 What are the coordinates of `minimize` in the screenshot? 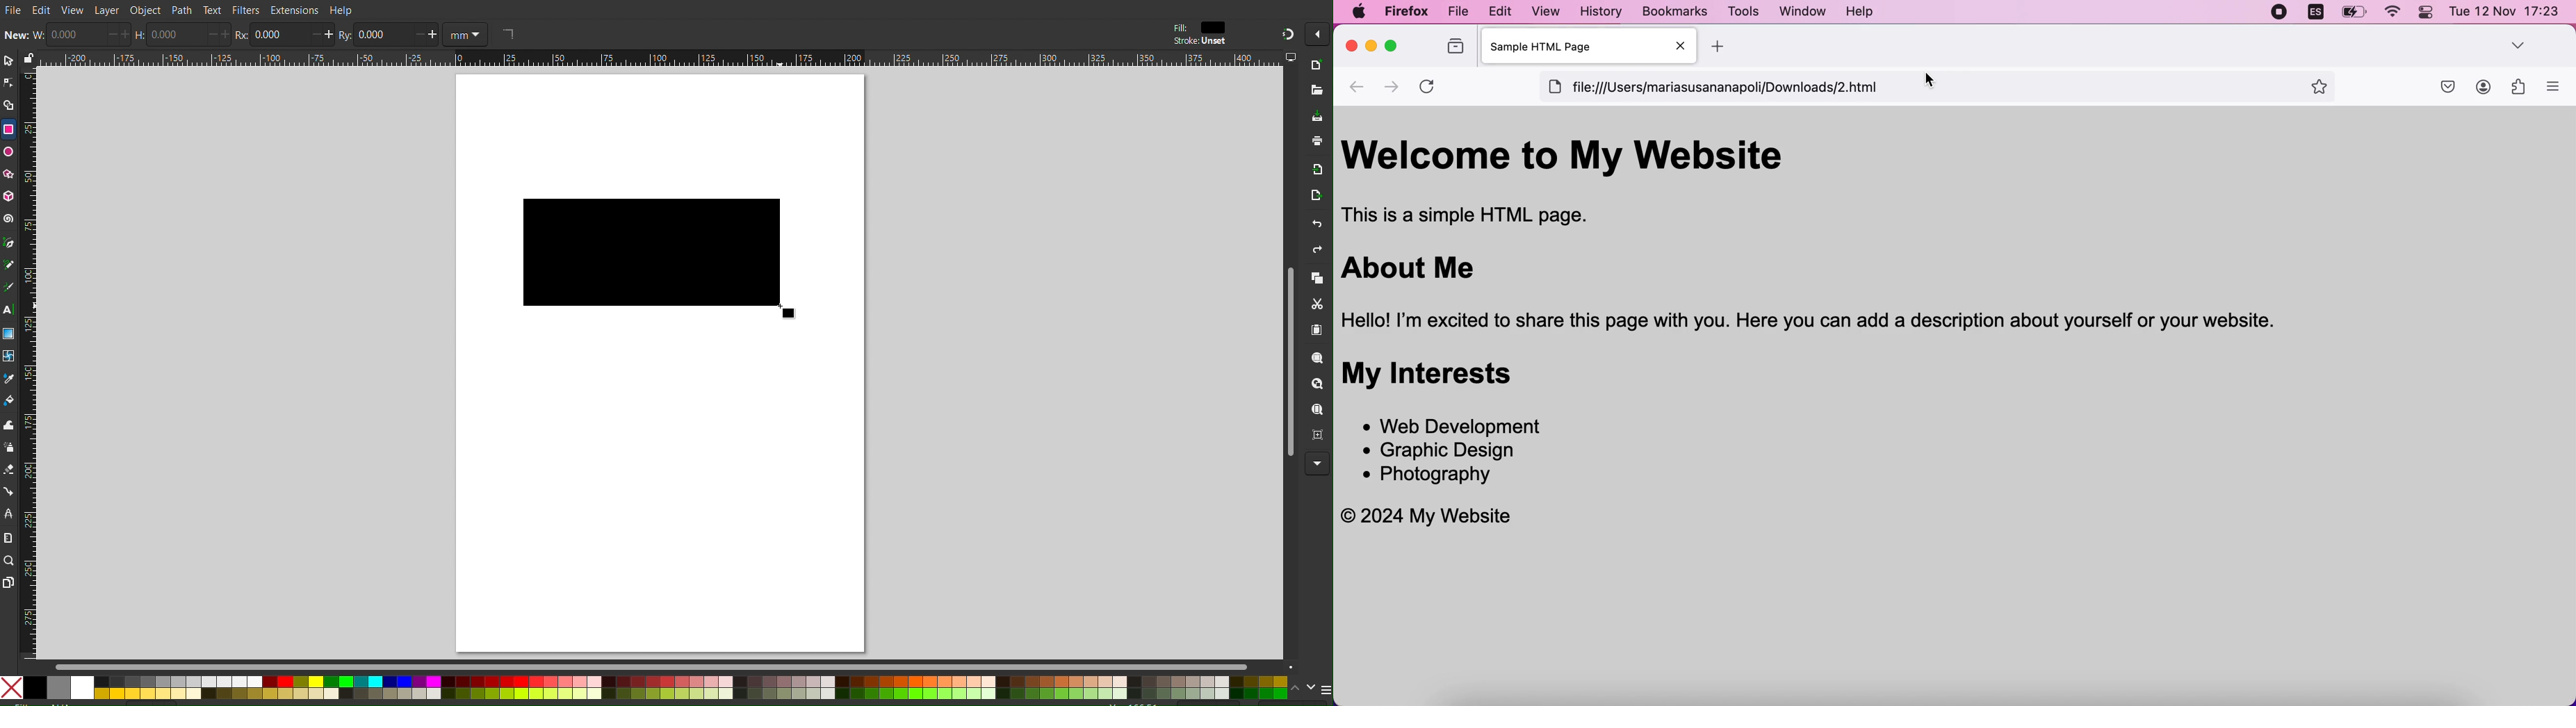 It's located at (1370, 49).